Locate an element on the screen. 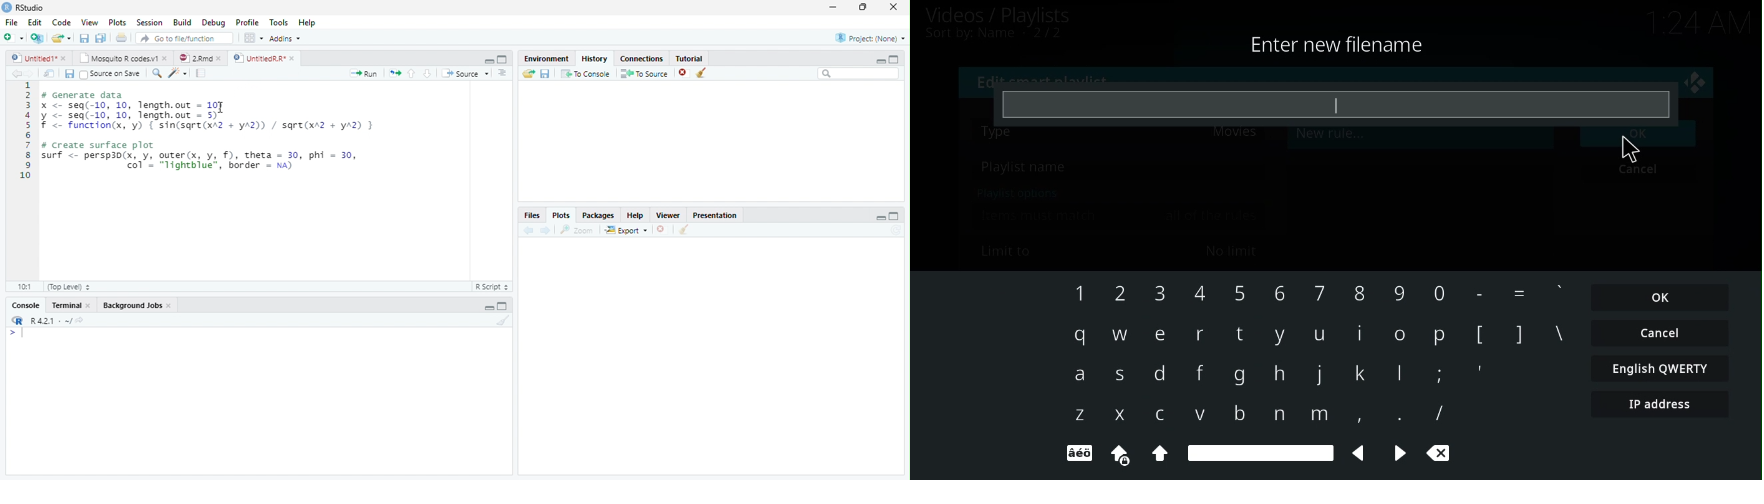 The height and width of the screenshot is (504, 1764). Tools is located at coordinates (277, 21).